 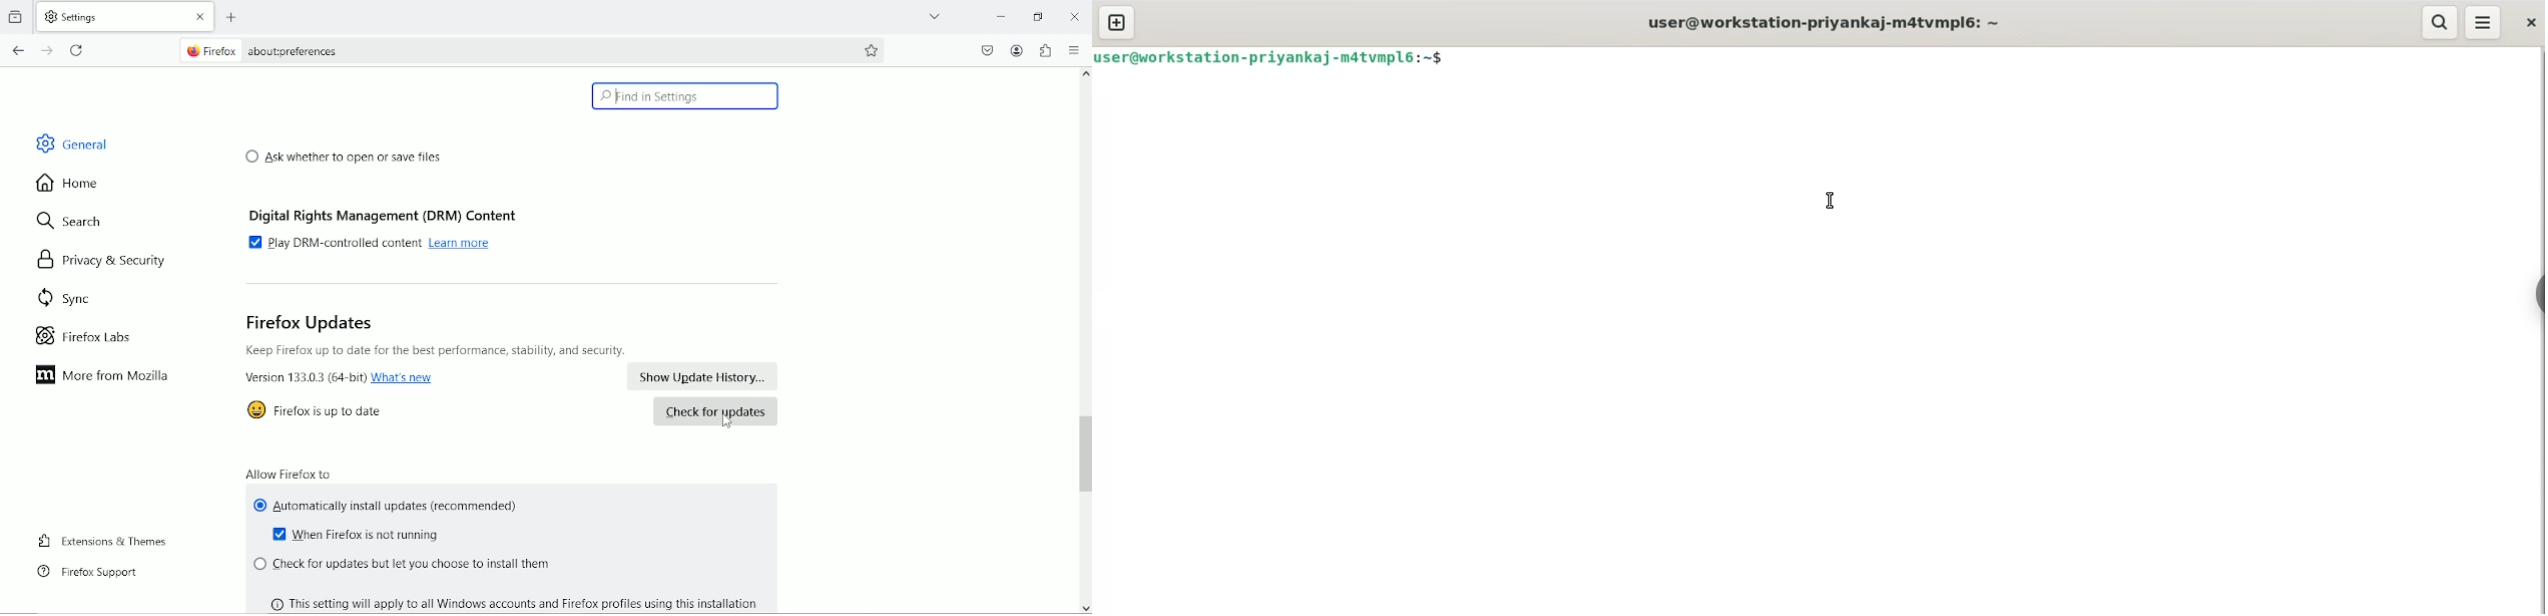 What do you see at coordinates (437, 351) in the screenshot?
I see `Keep Firefox up to date for the best performance, stability, and security.` at bounding box center [437, 351].